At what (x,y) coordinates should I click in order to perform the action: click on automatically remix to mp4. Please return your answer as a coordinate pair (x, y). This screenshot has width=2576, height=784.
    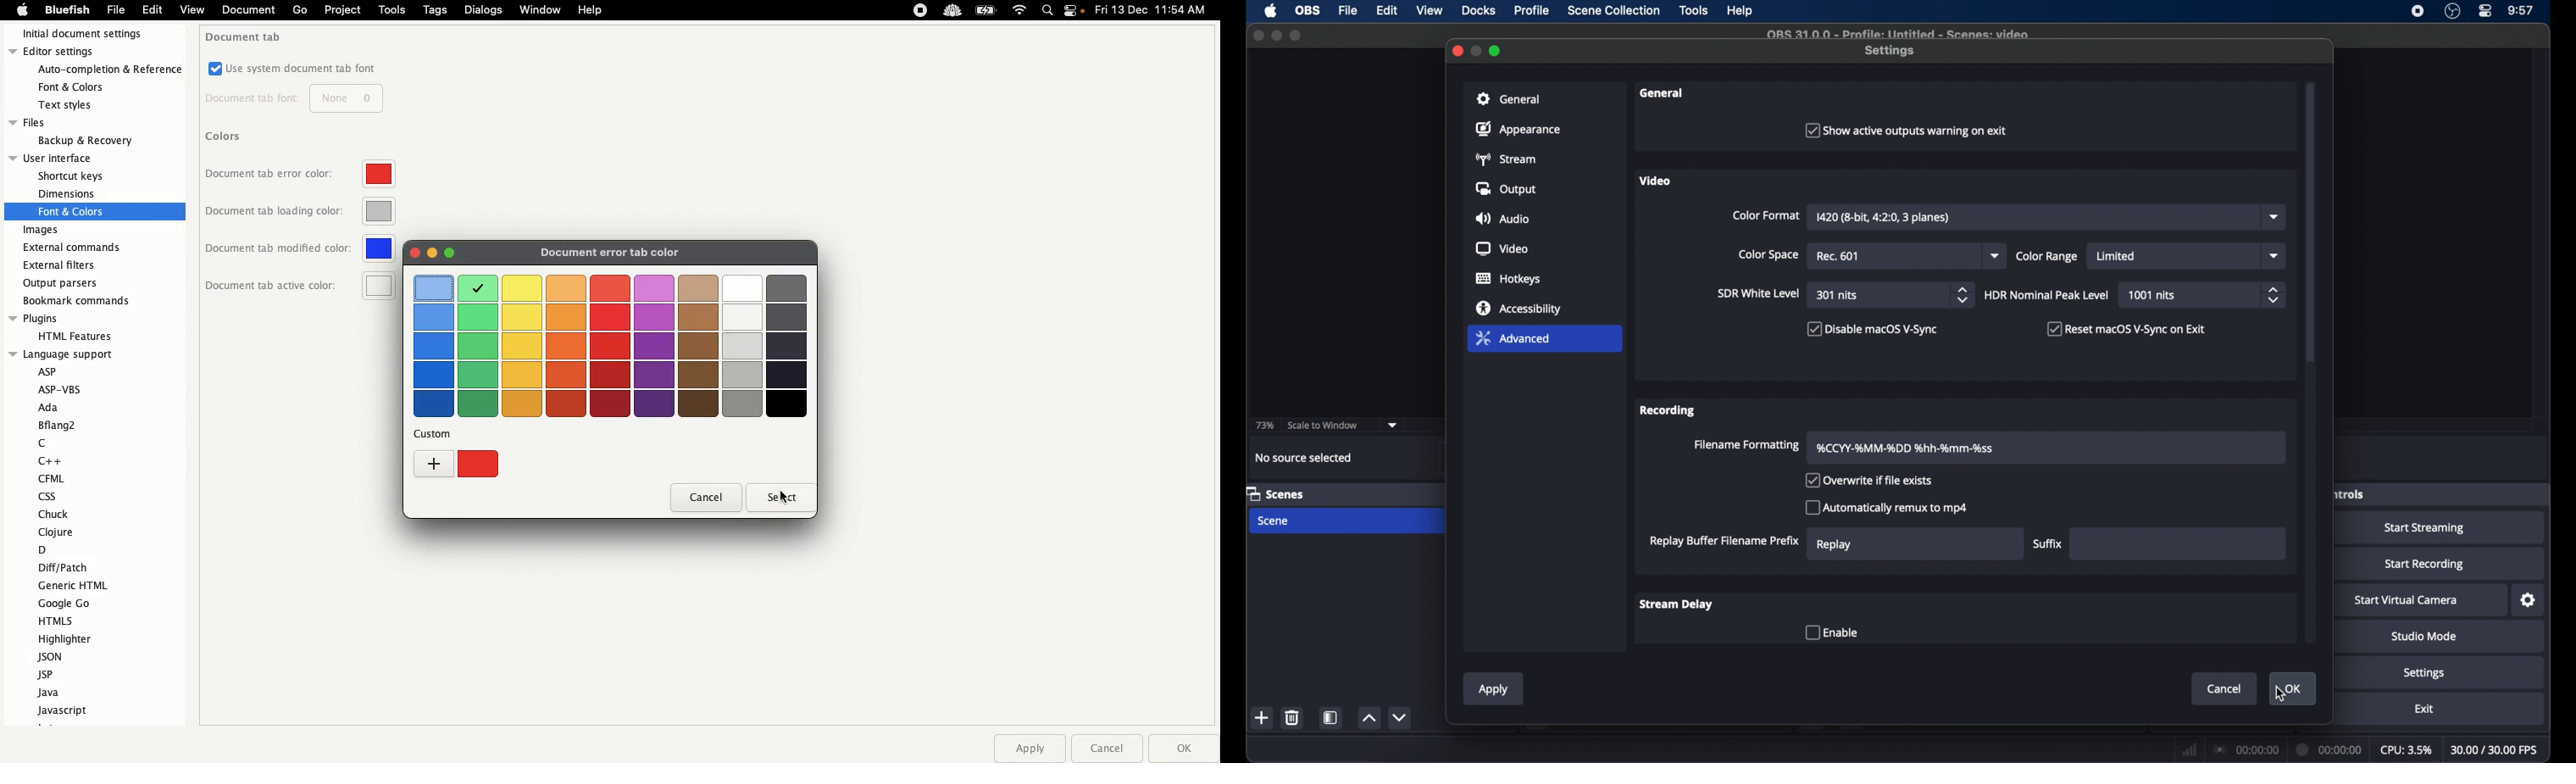
    Looking at the image, I should click on (1887, 507).